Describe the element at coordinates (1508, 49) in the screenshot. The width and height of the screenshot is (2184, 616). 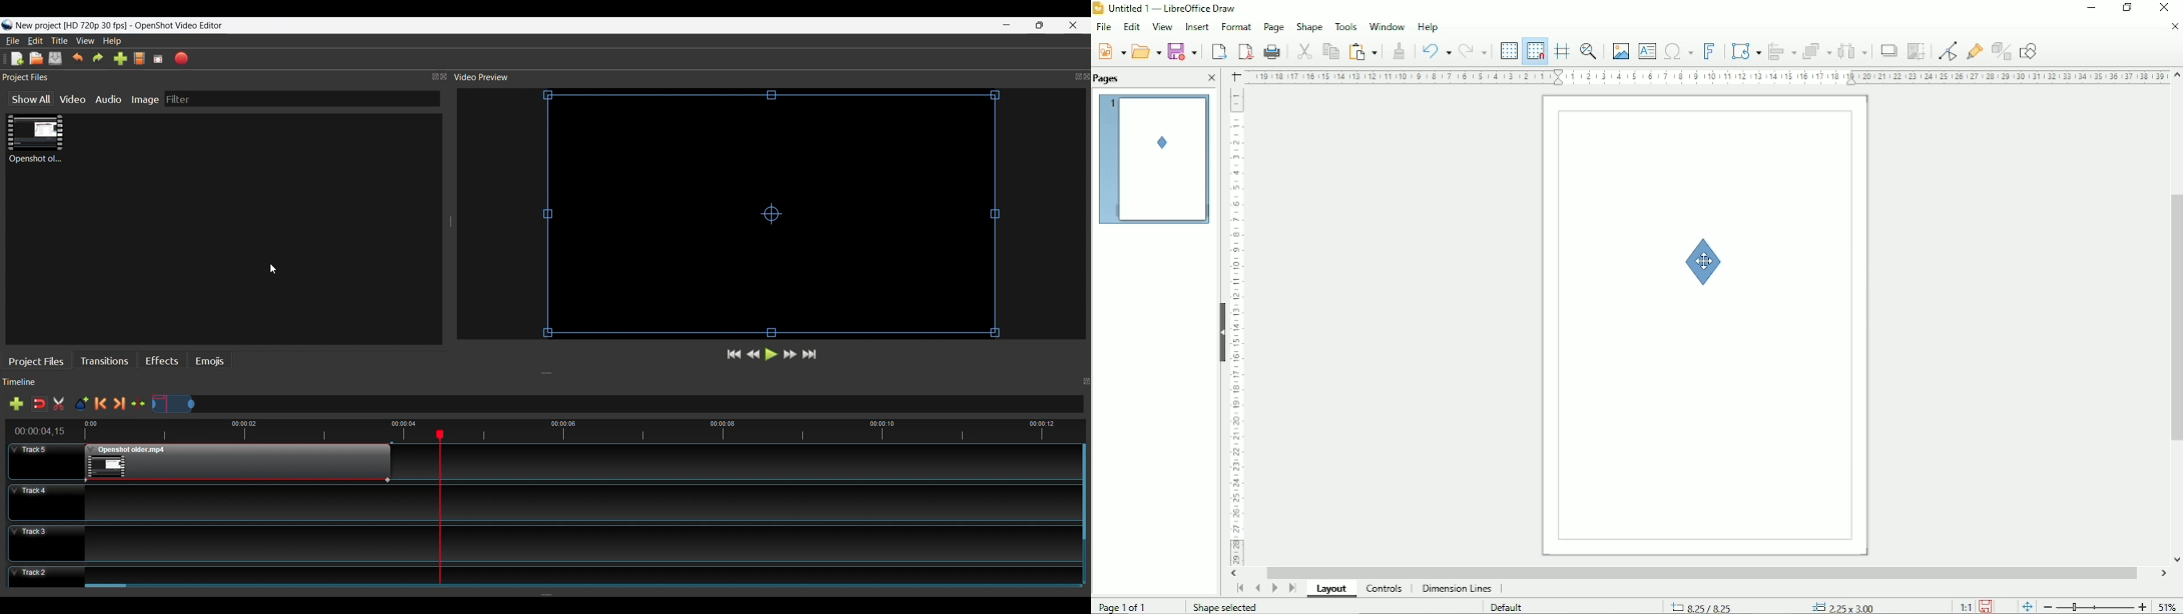
I see `Display grid` at that location.